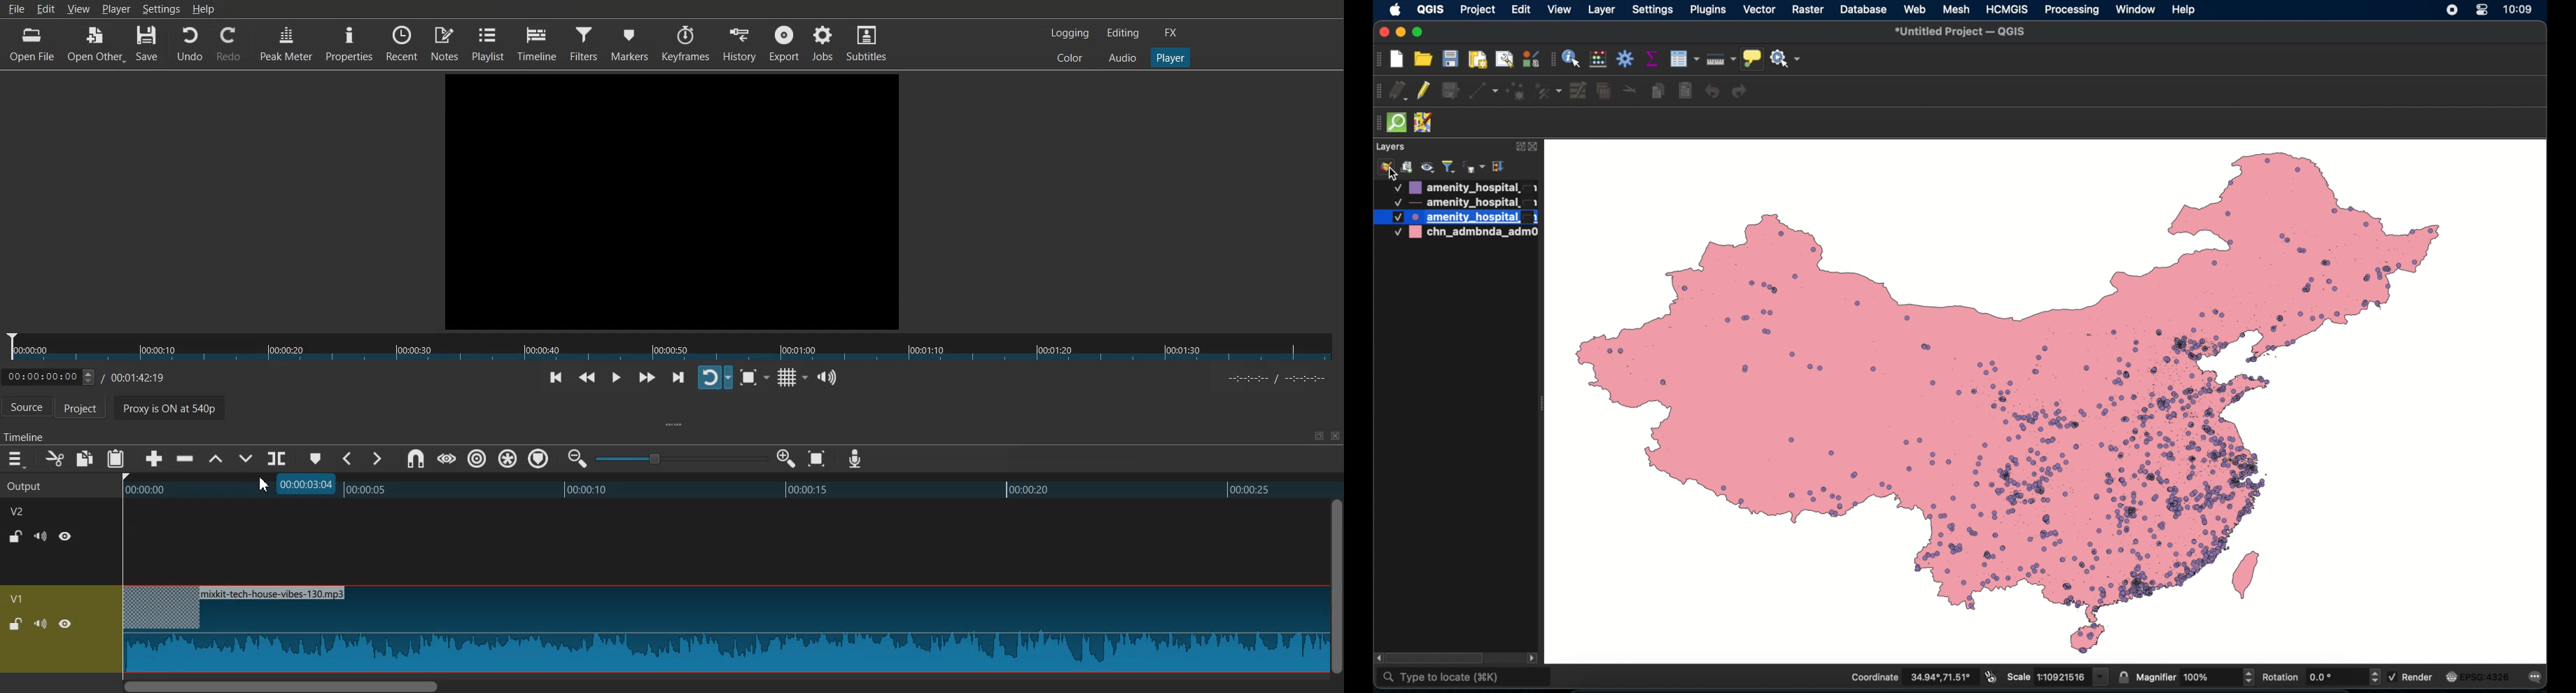  Describe the element at coordinates (1578, 91) in the screenshot. I see `modify attributes` at that location.